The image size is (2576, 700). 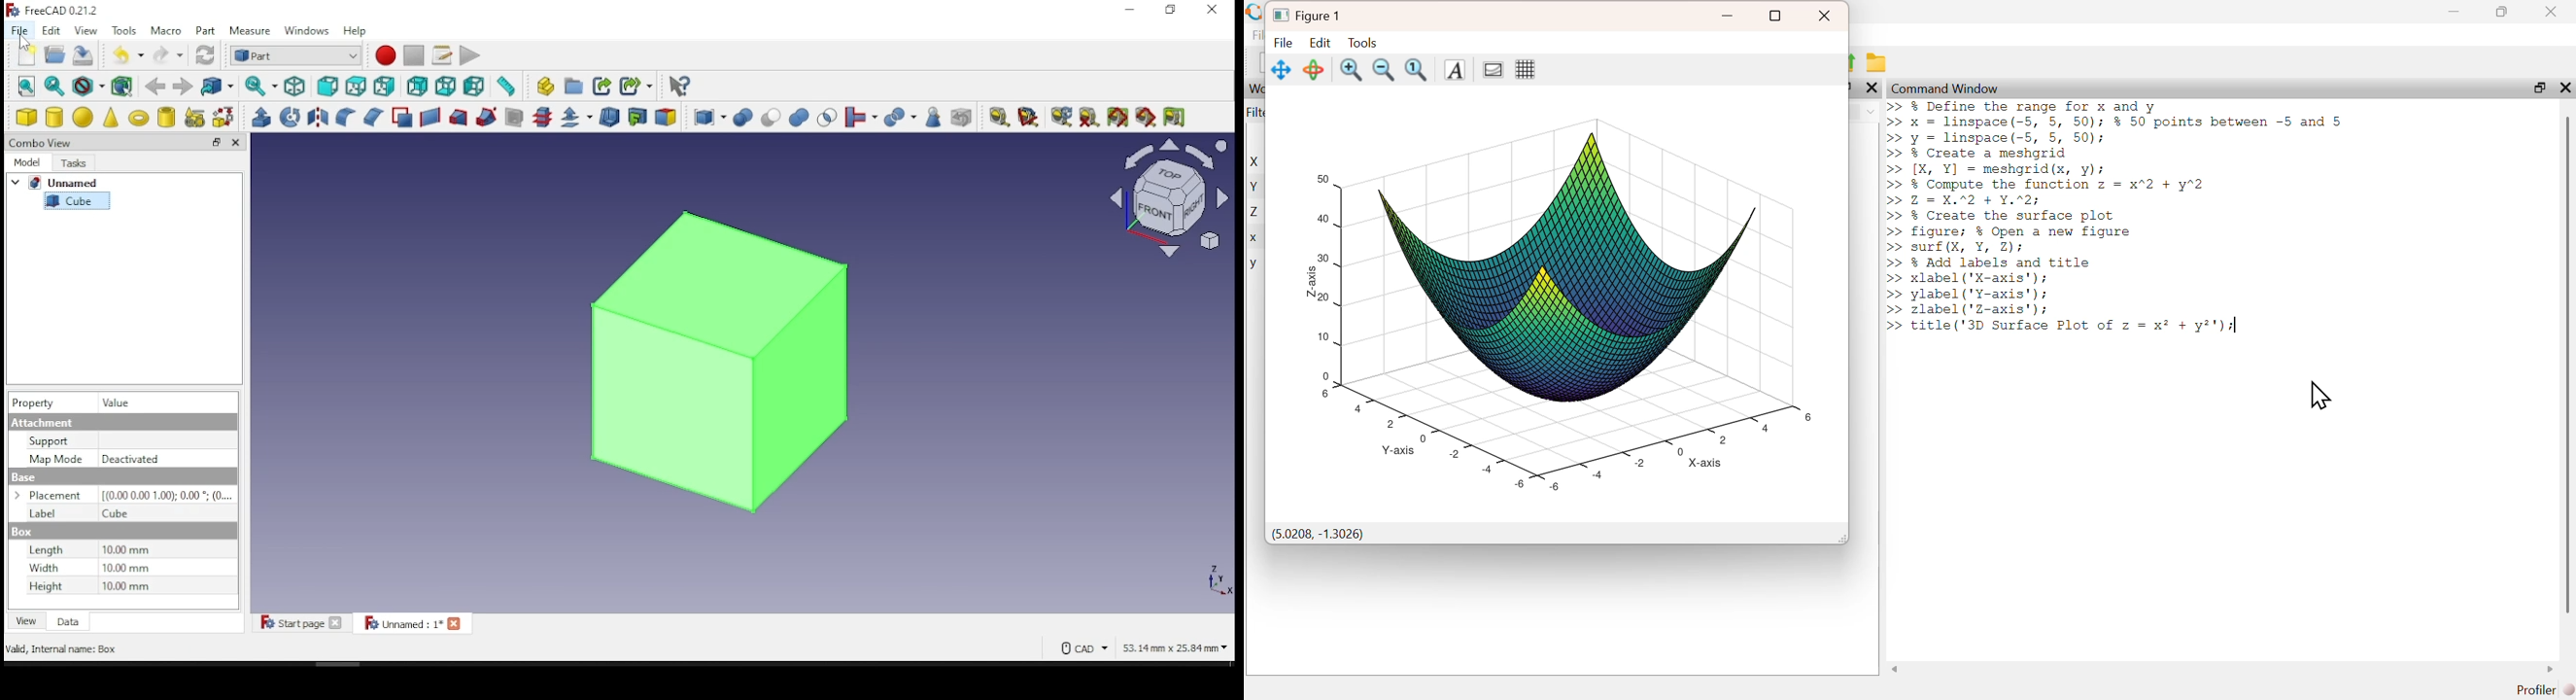 What do you see at coordinates (65, 650) in the screenshot?
I see `Internal name - box` at bounding box center [65, 650].